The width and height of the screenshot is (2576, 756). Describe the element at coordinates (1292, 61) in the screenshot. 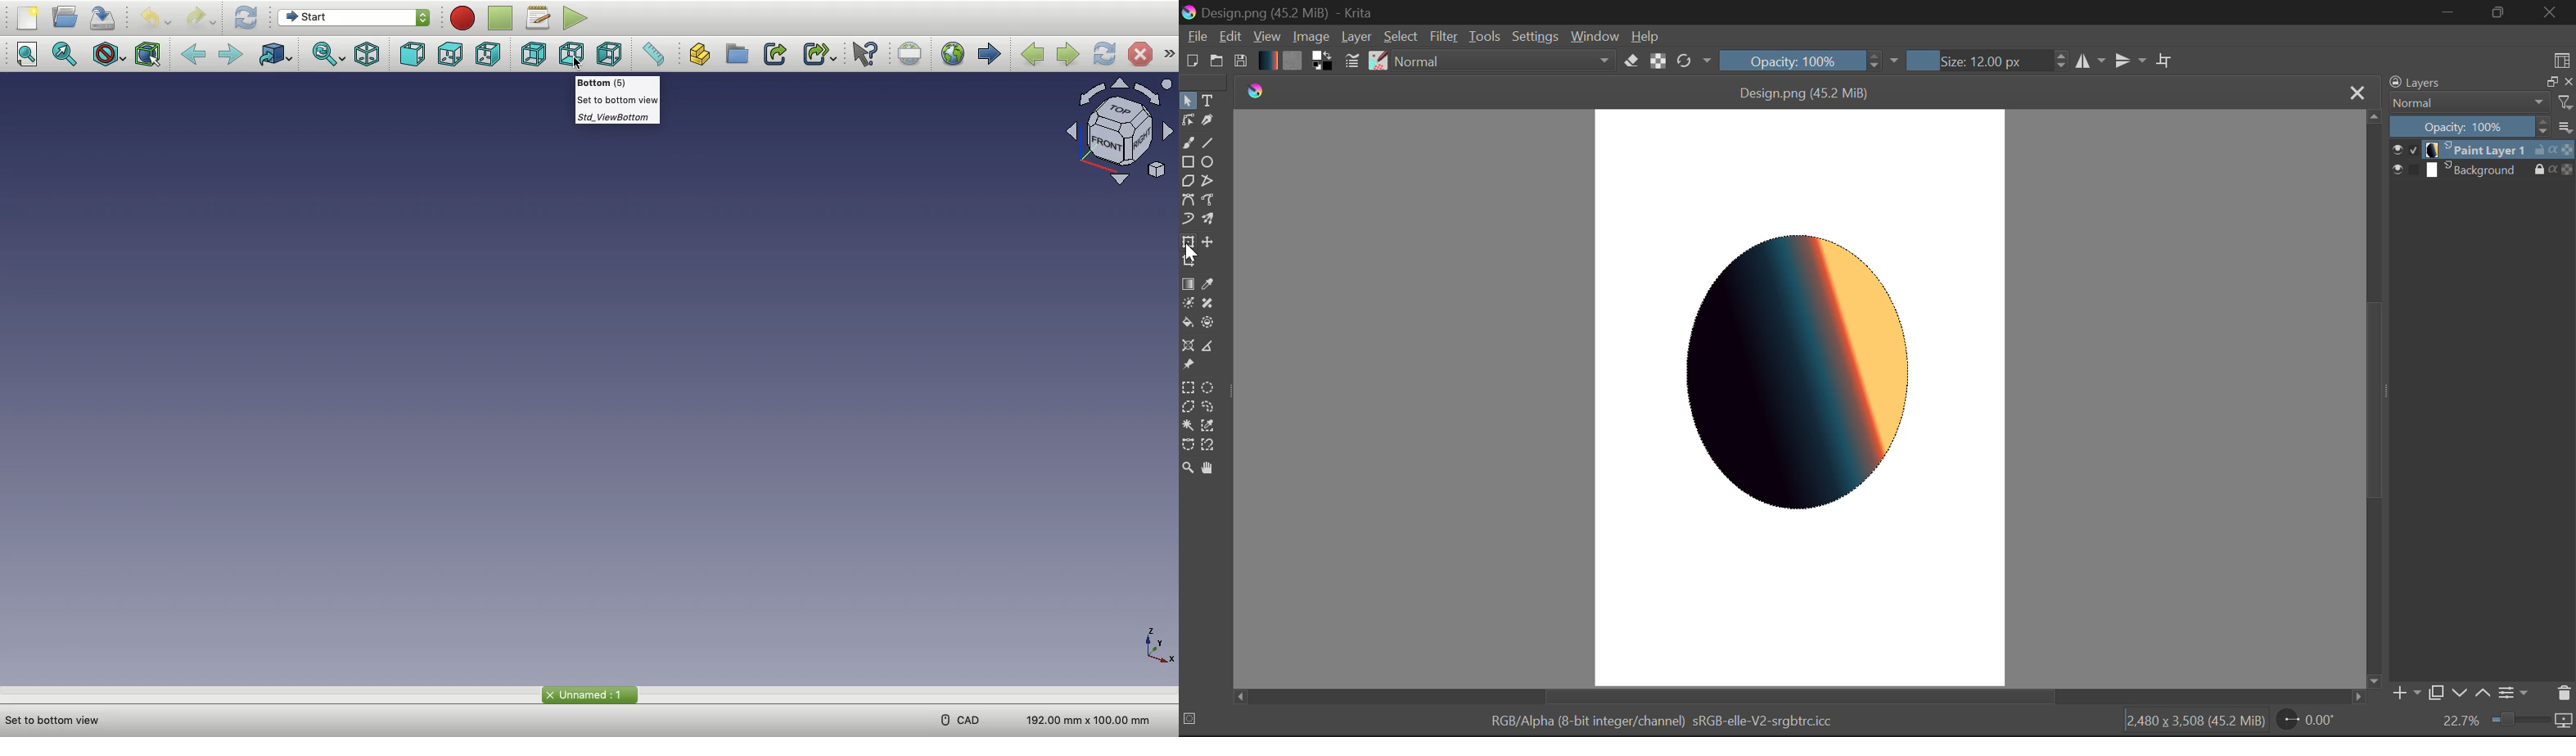

I see `Pattern` at that location.